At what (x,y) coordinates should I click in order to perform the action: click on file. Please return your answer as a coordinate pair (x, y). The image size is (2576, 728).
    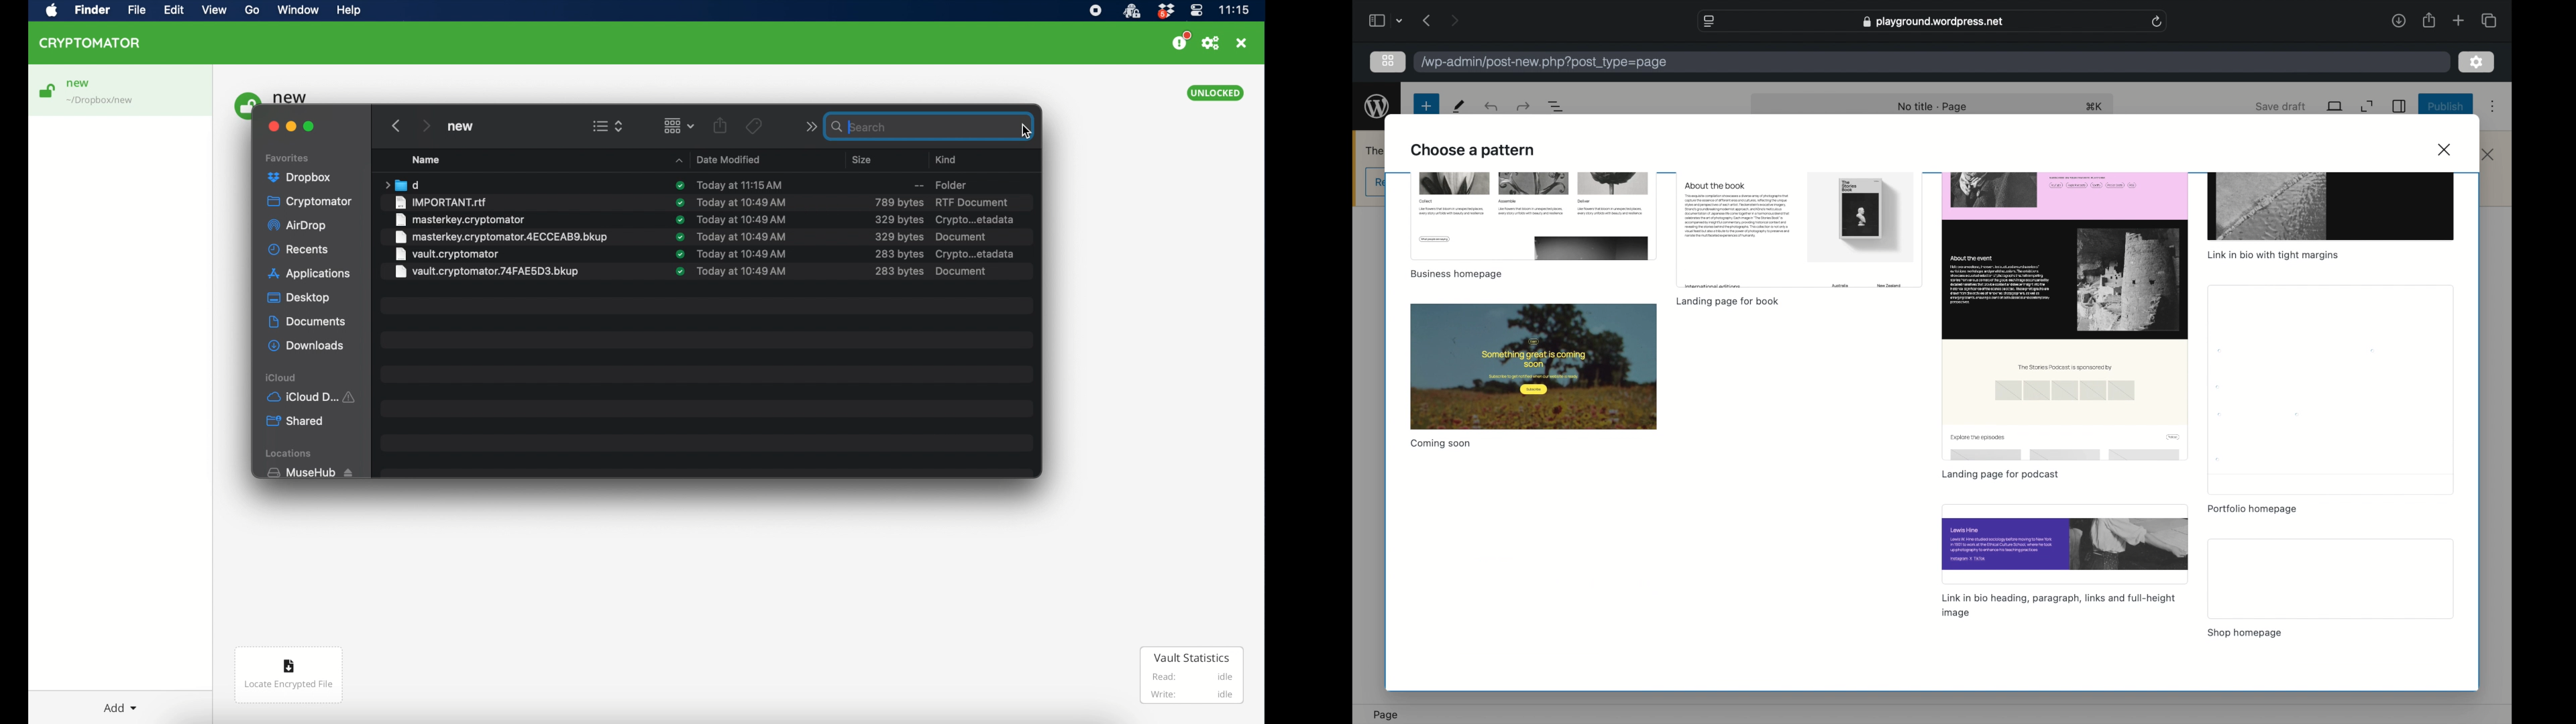
    Looking at the image, I should click on (463, 219).